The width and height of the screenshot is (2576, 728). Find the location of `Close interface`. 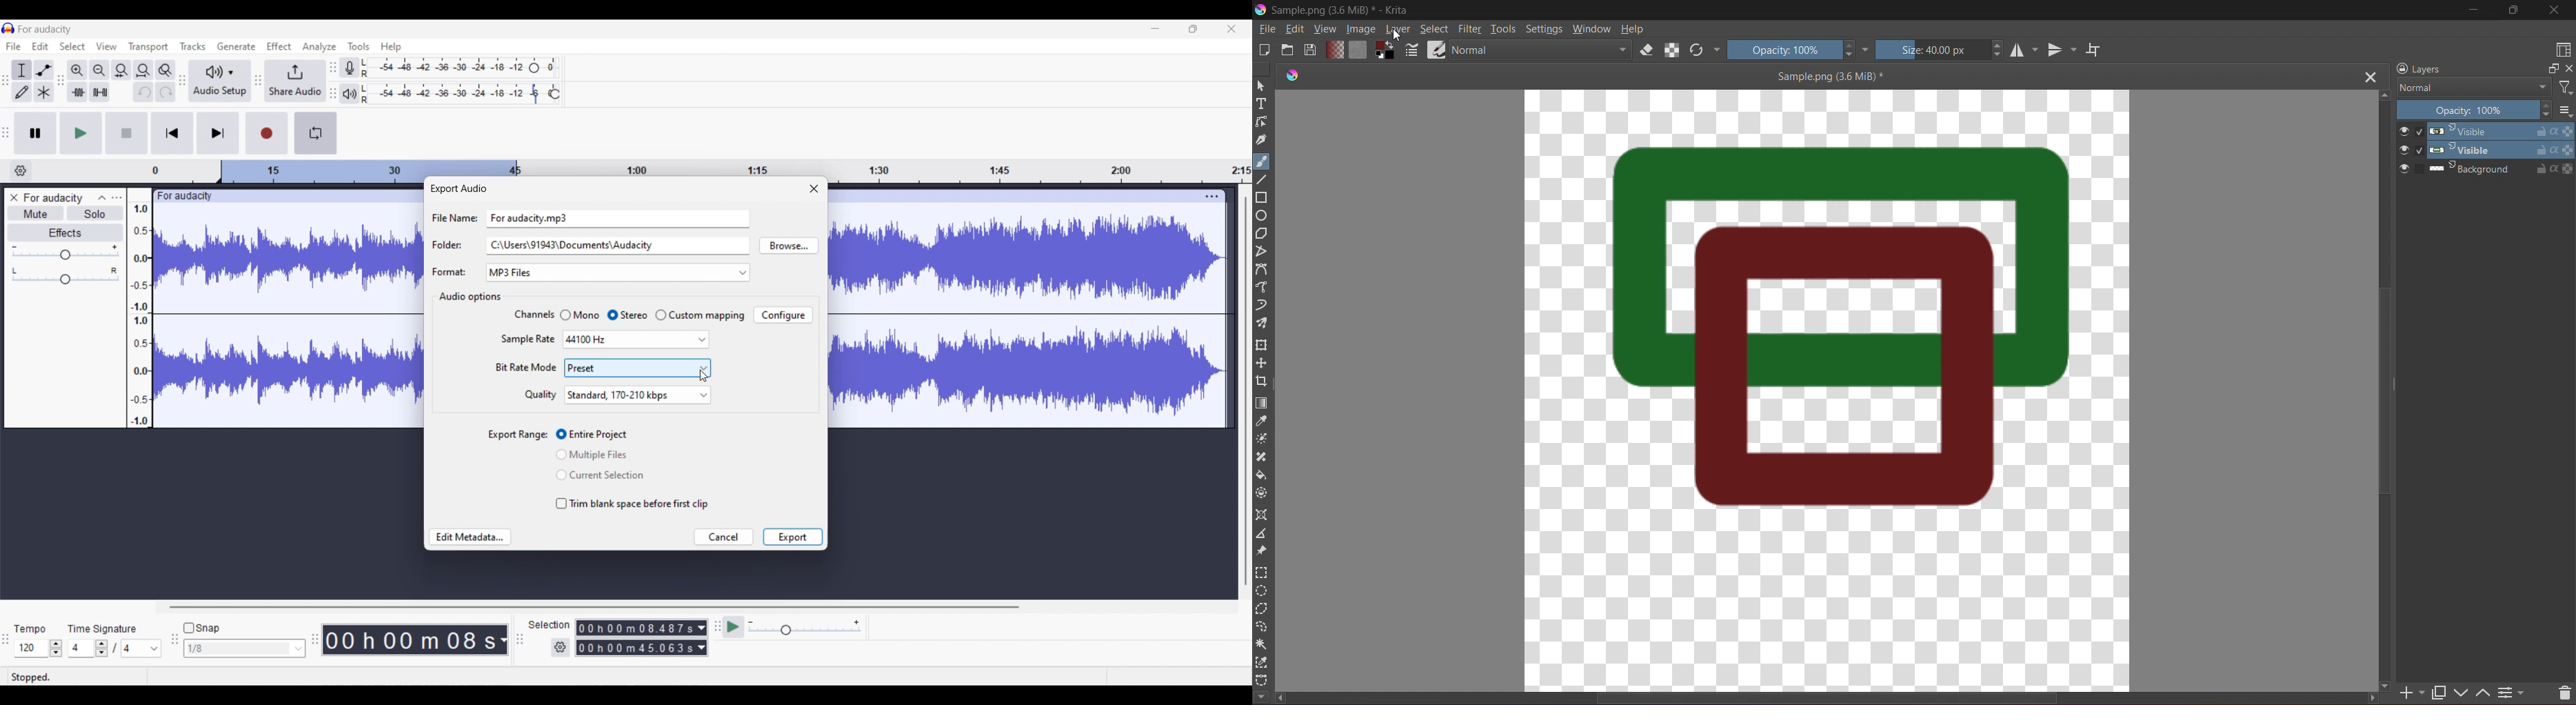

Close interface is located at coordinates (1232, 29).